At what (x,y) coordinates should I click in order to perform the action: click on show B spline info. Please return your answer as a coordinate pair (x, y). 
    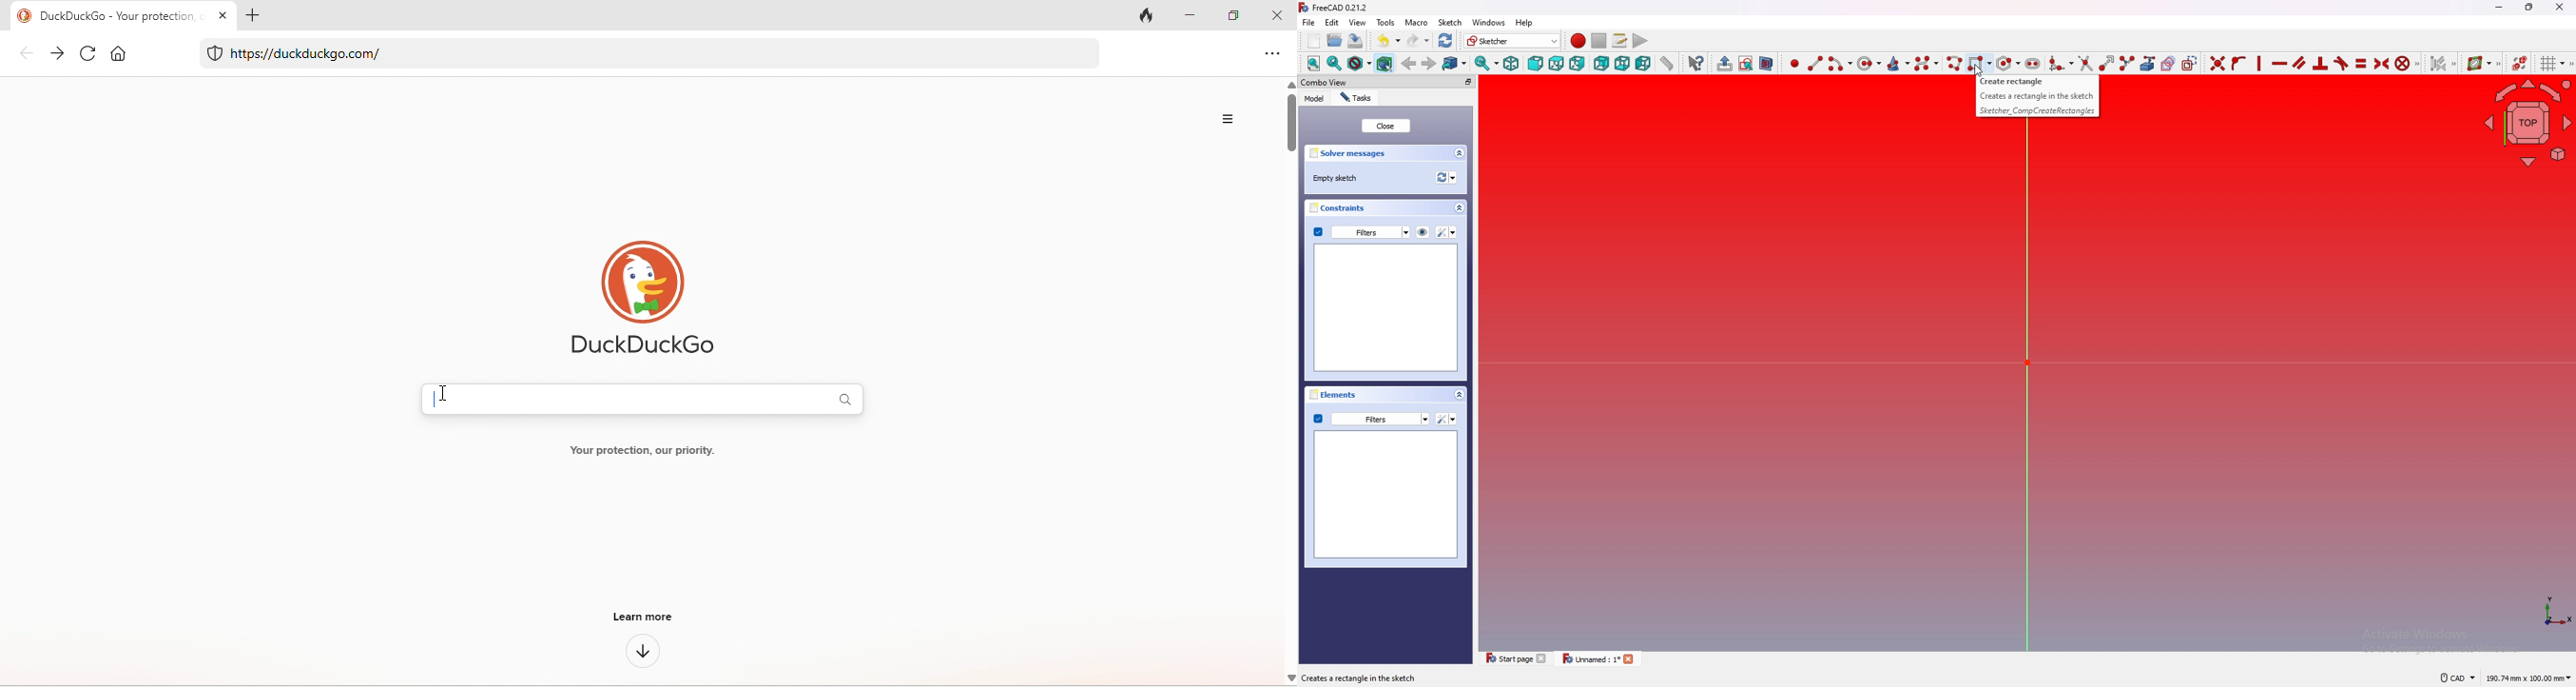
    Looking at the image, I should click on (2482, 63).